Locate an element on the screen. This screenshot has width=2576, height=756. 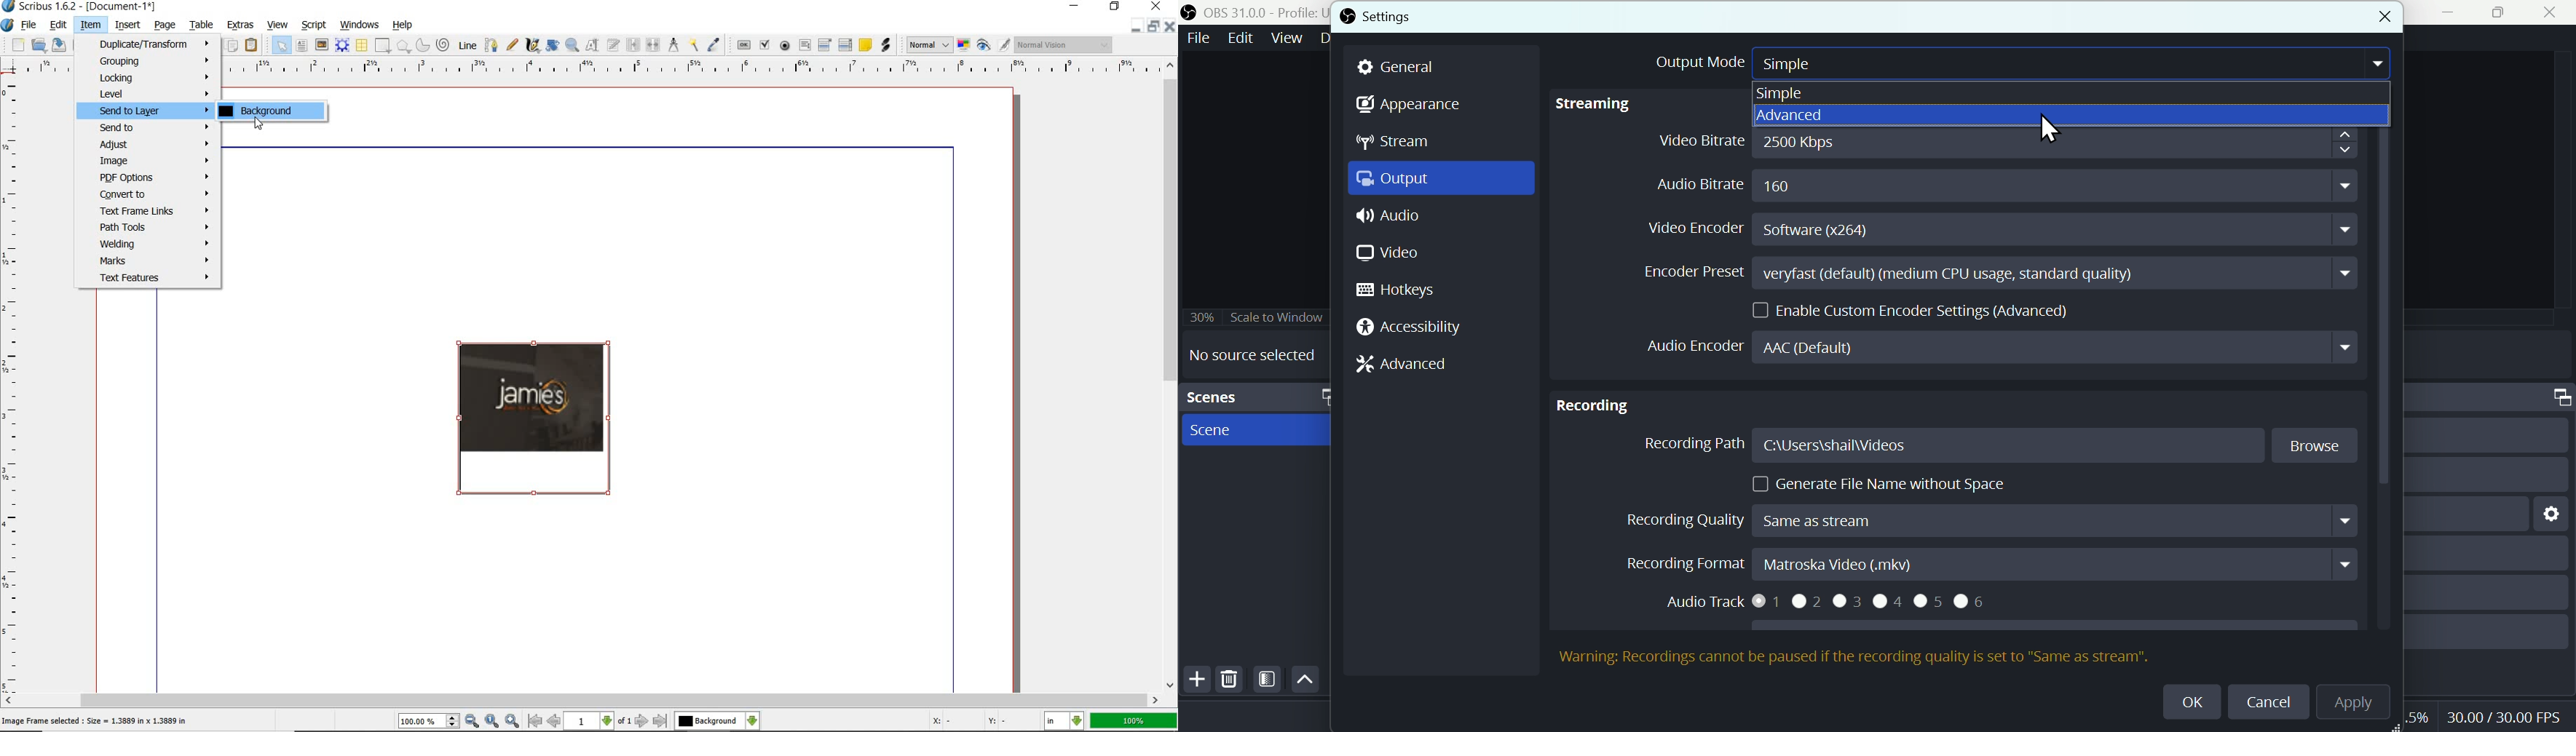
text frame is located at coordinates (300, 46).